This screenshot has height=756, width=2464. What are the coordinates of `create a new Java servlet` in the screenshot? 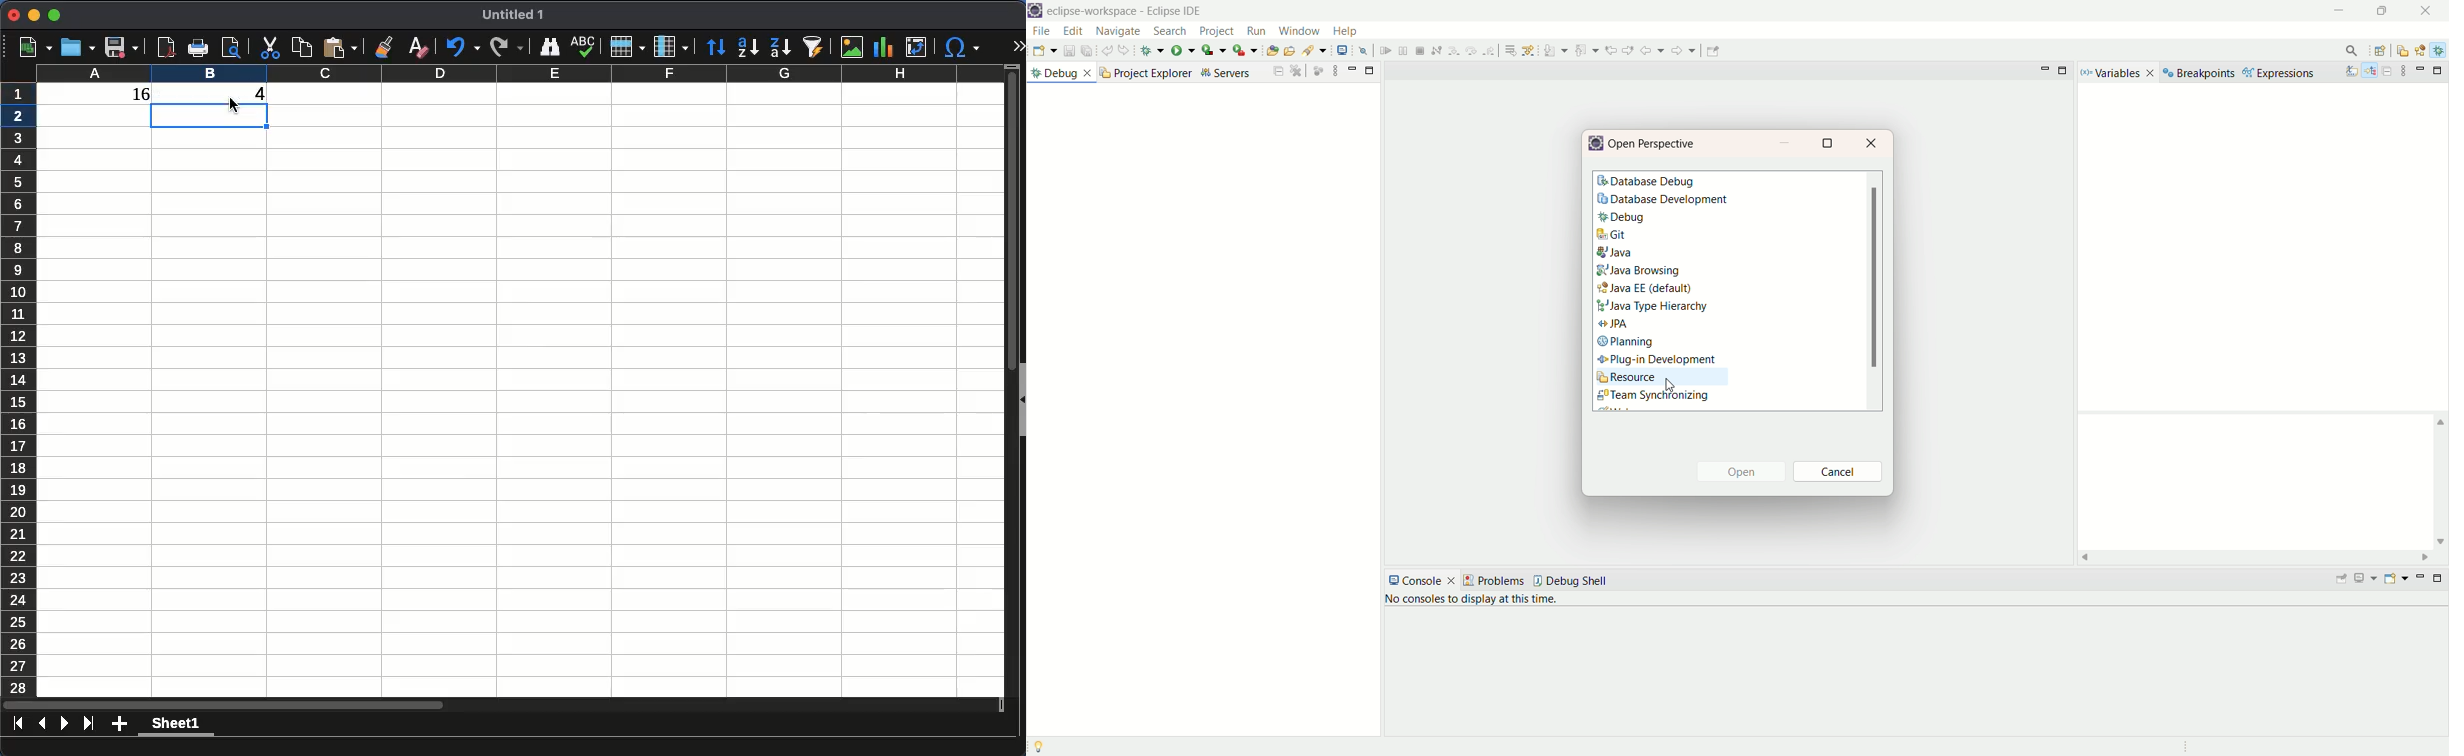 It's located at (1310, 51).